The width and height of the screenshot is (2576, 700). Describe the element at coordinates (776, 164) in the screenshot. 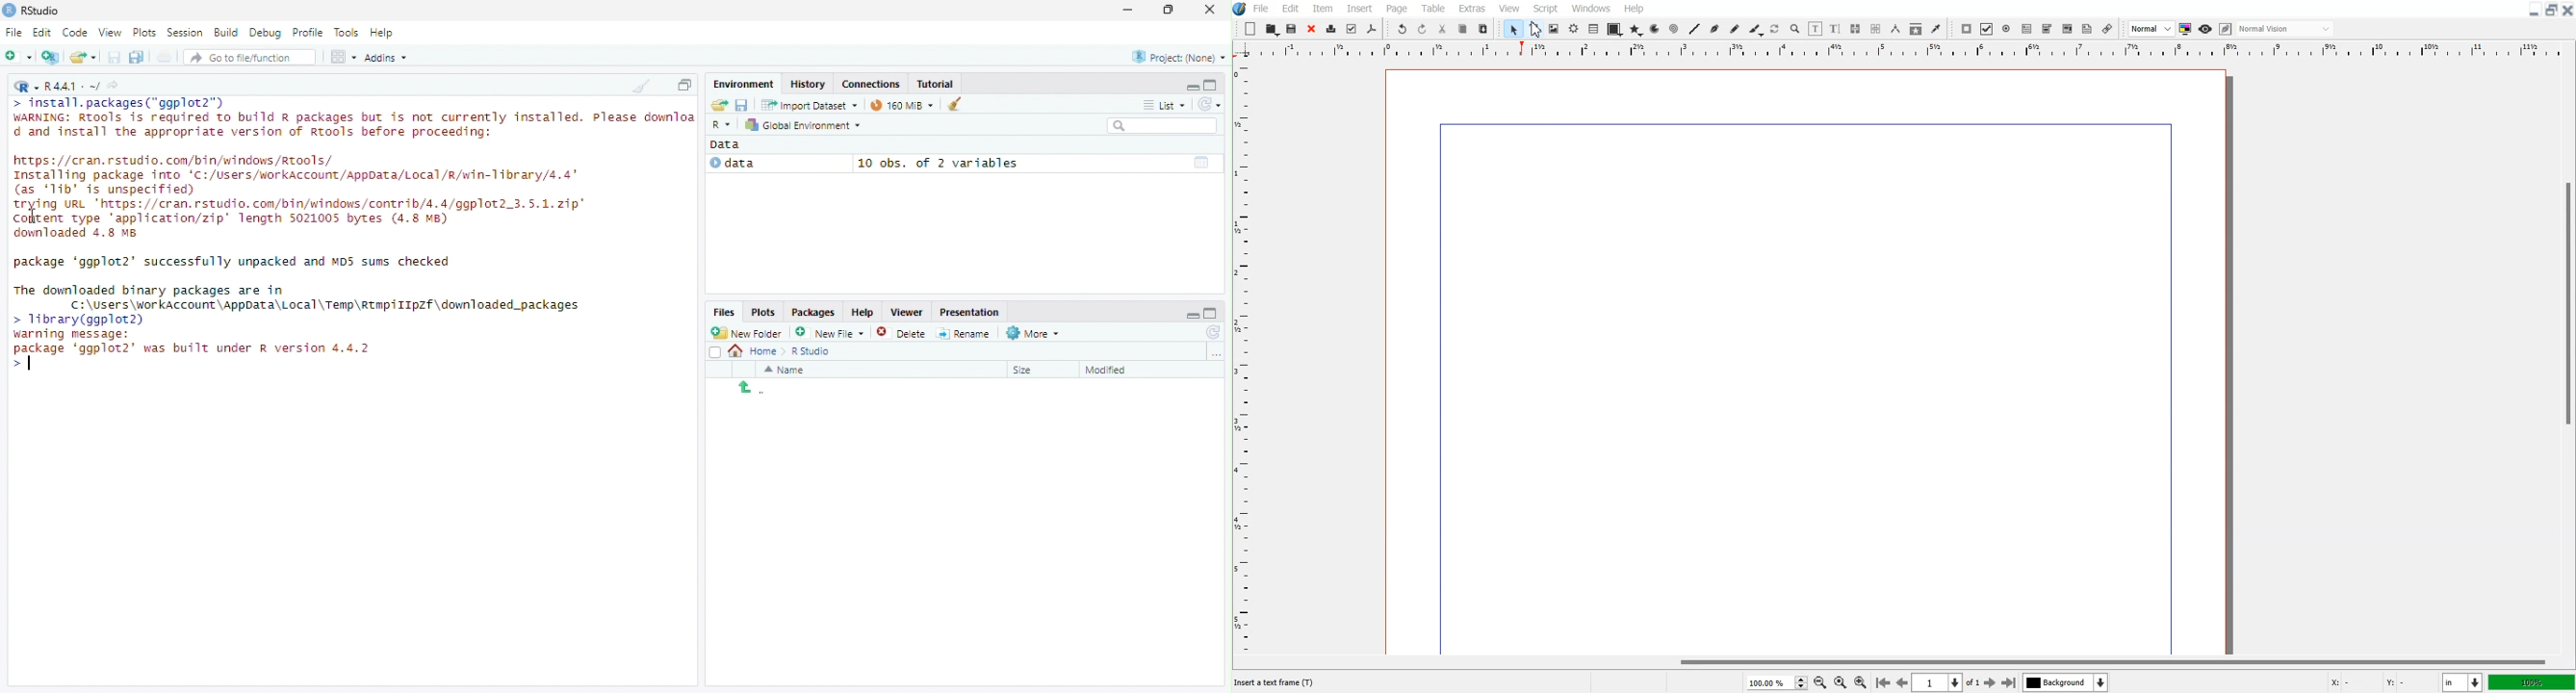

I see `Data` at that location.